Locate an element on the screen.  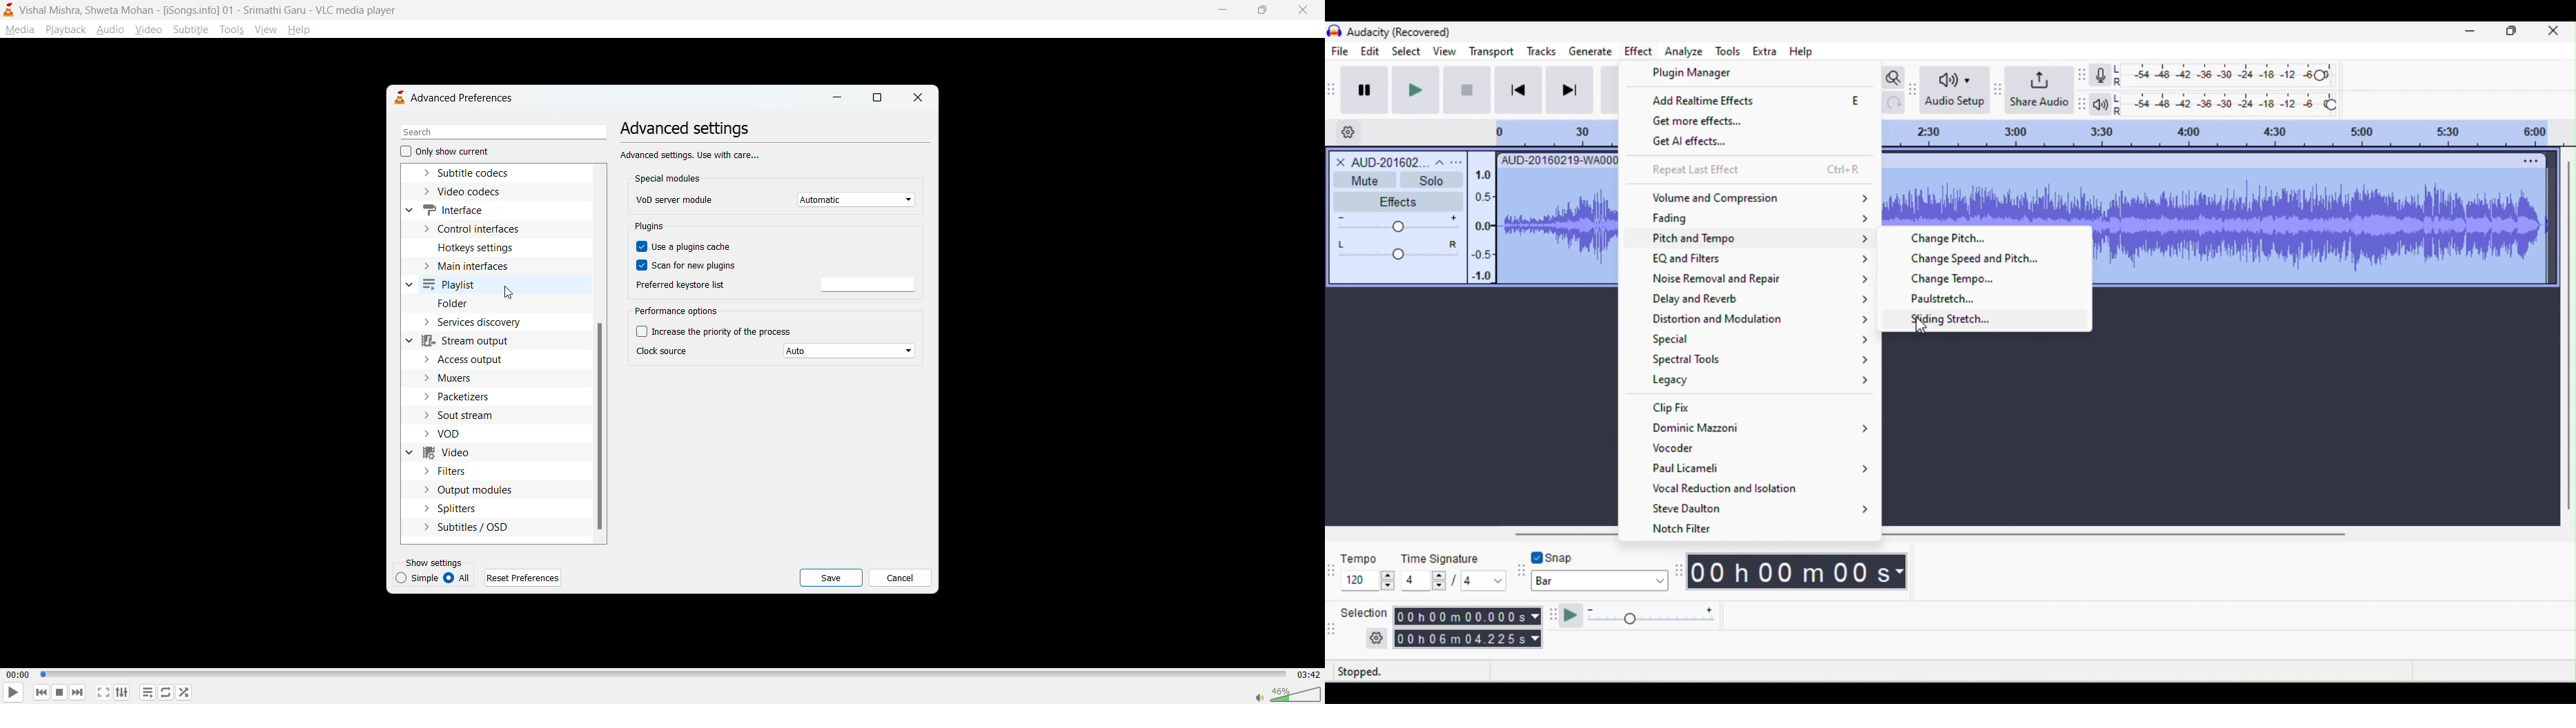
pause is located at coordinates (1369, 88).